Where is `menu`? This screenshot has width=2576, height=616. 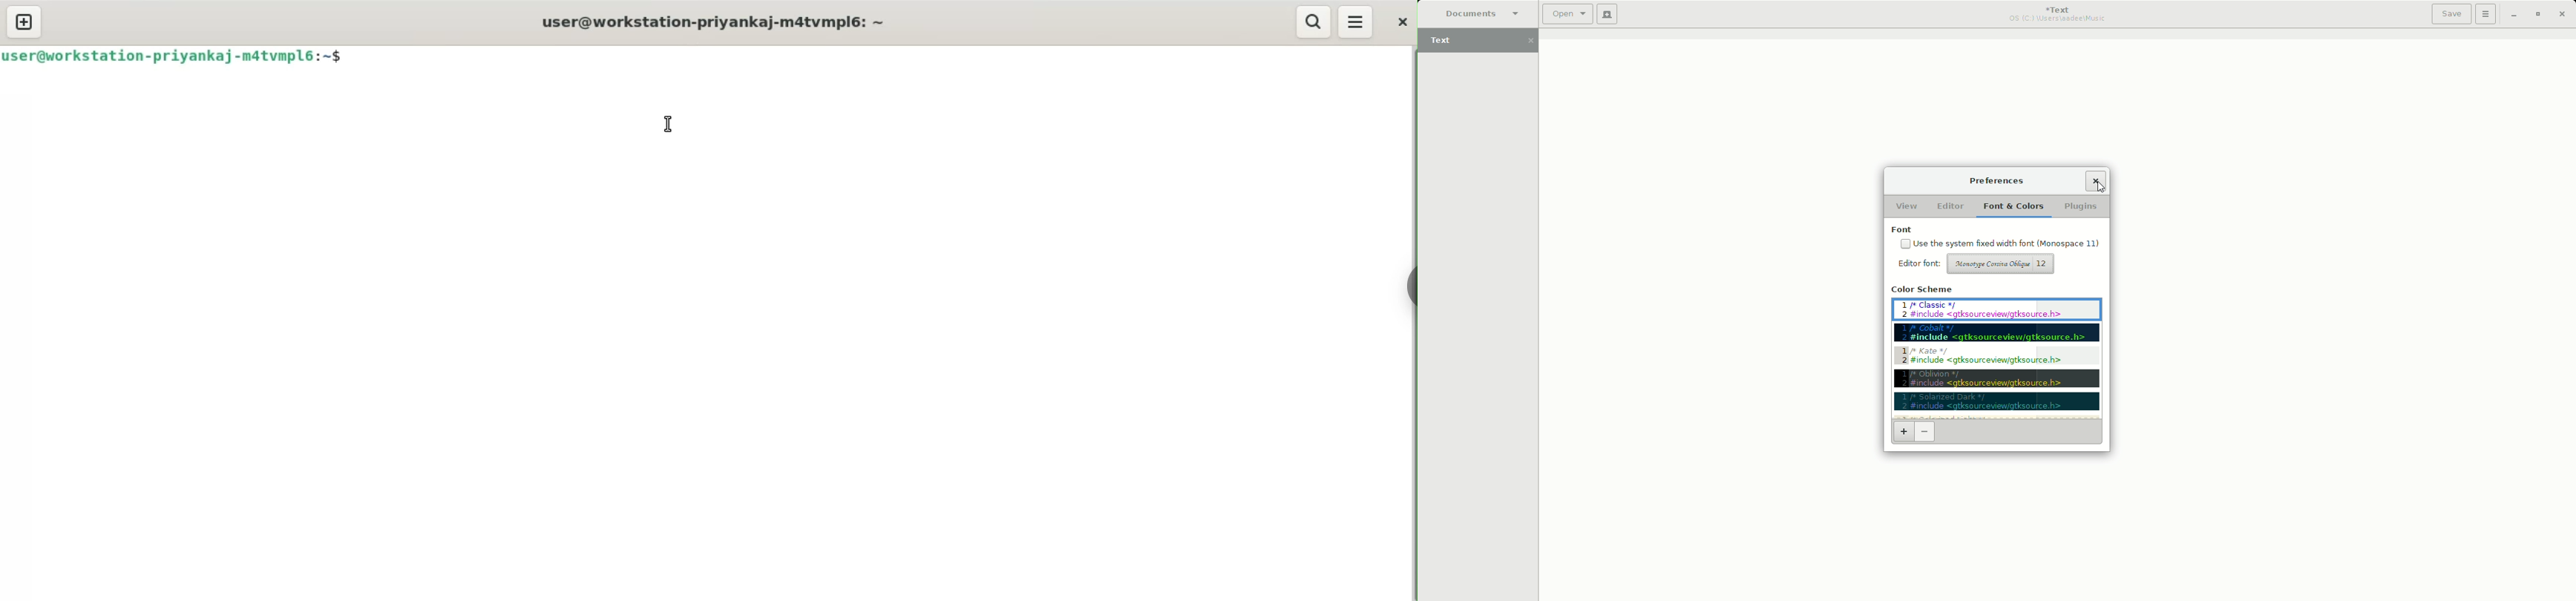
menu is located at coordinates (1356, 21).